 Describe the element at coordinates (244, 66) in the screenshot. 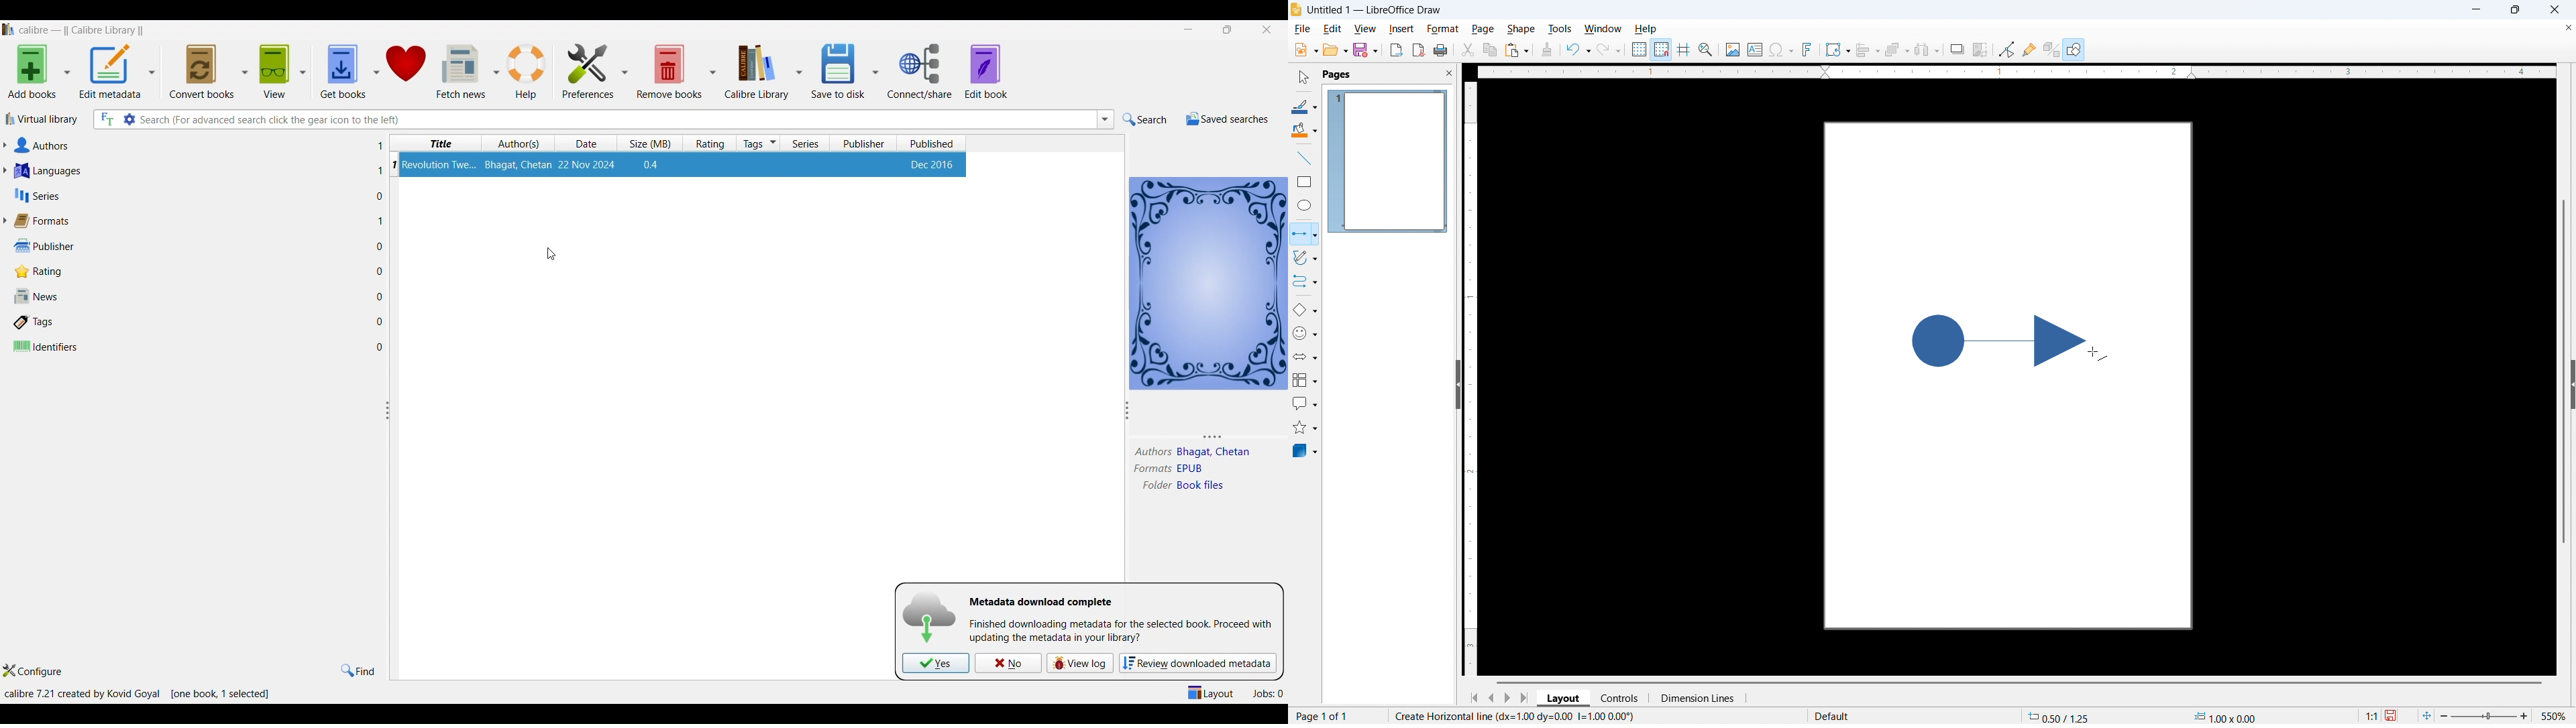

I see `convert book options dropdown button` at that location.